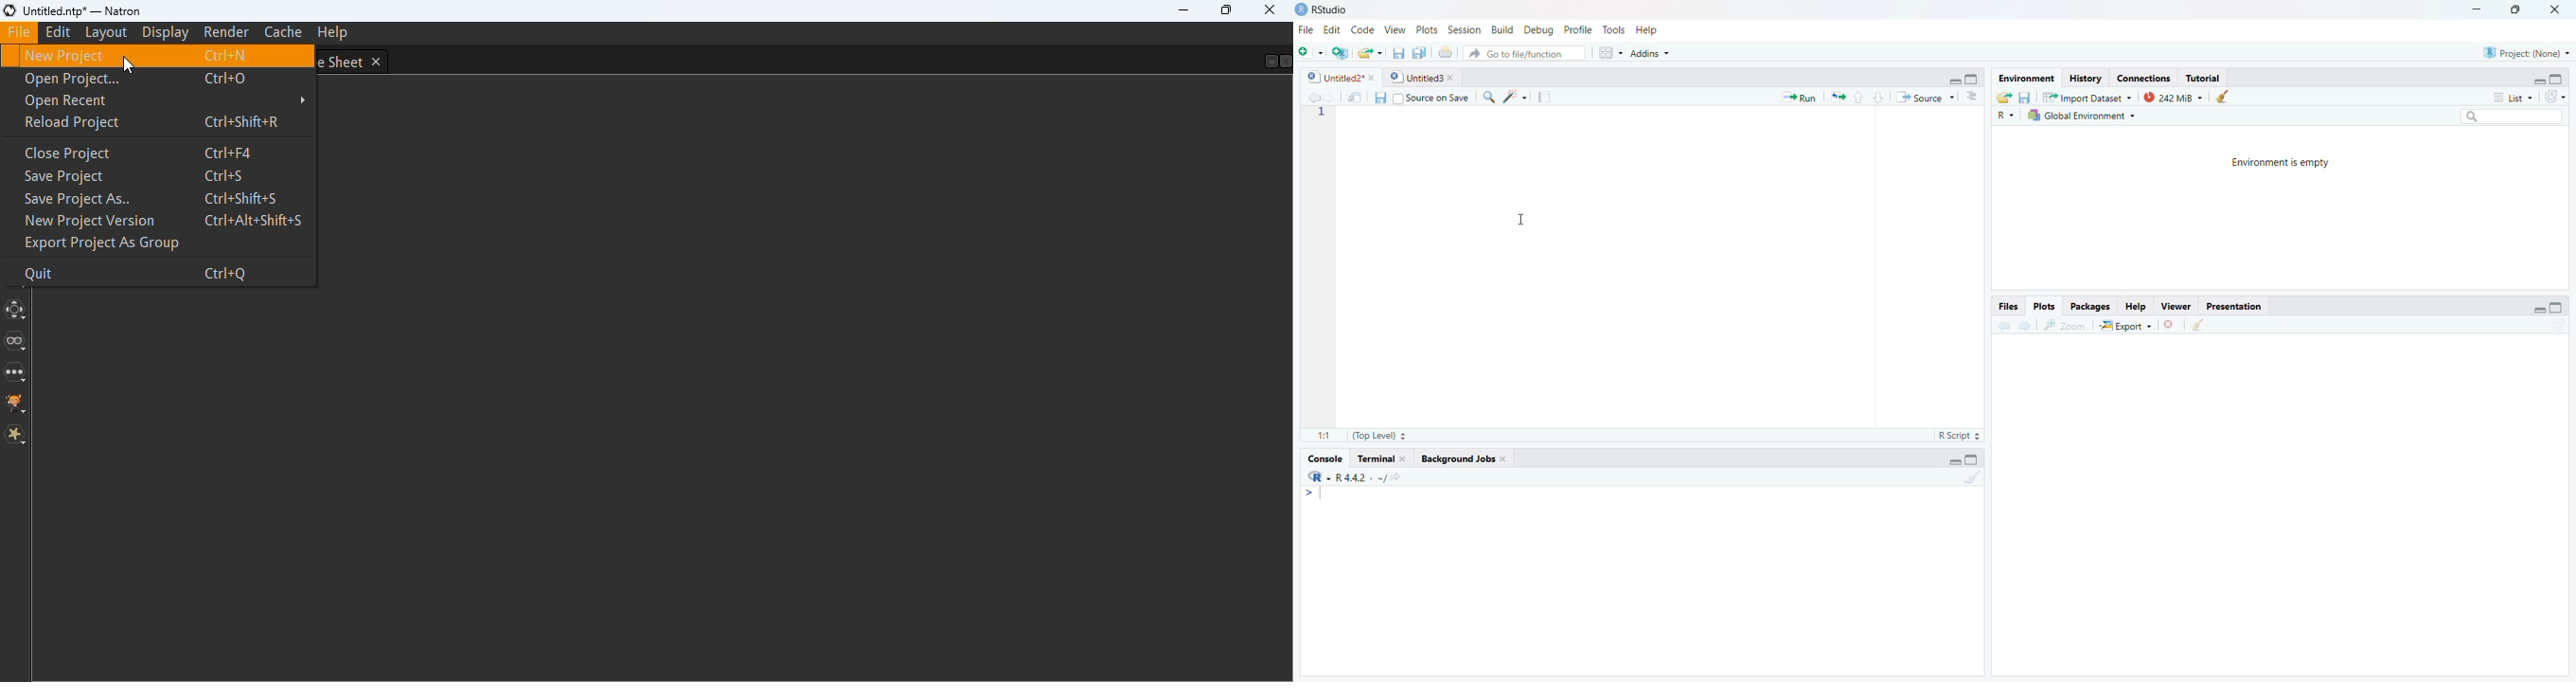 The image size is (2576, 700). What do you see at coordinates (1646, 29) in the screenshot?
I see `Help` at bounding box center [1646, 29].